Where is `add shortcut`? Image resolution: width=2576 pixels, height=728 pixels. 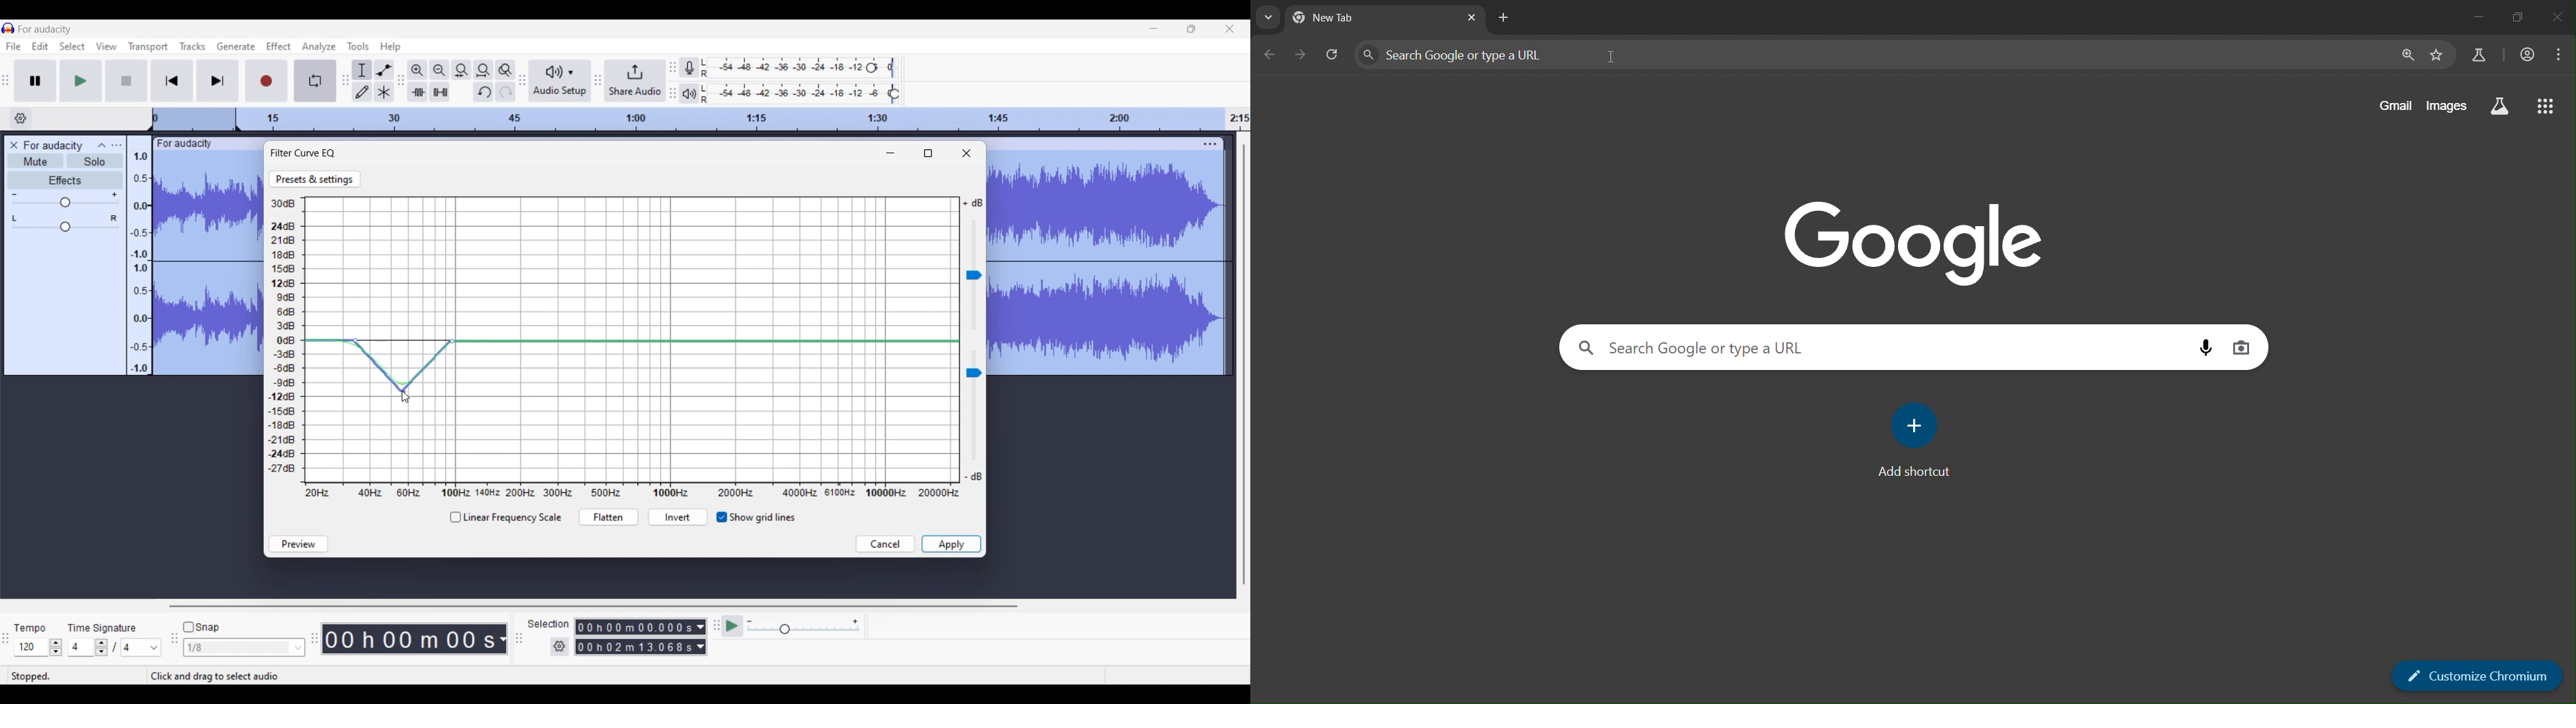
add shortcut is located at coordinates (1921, 438).